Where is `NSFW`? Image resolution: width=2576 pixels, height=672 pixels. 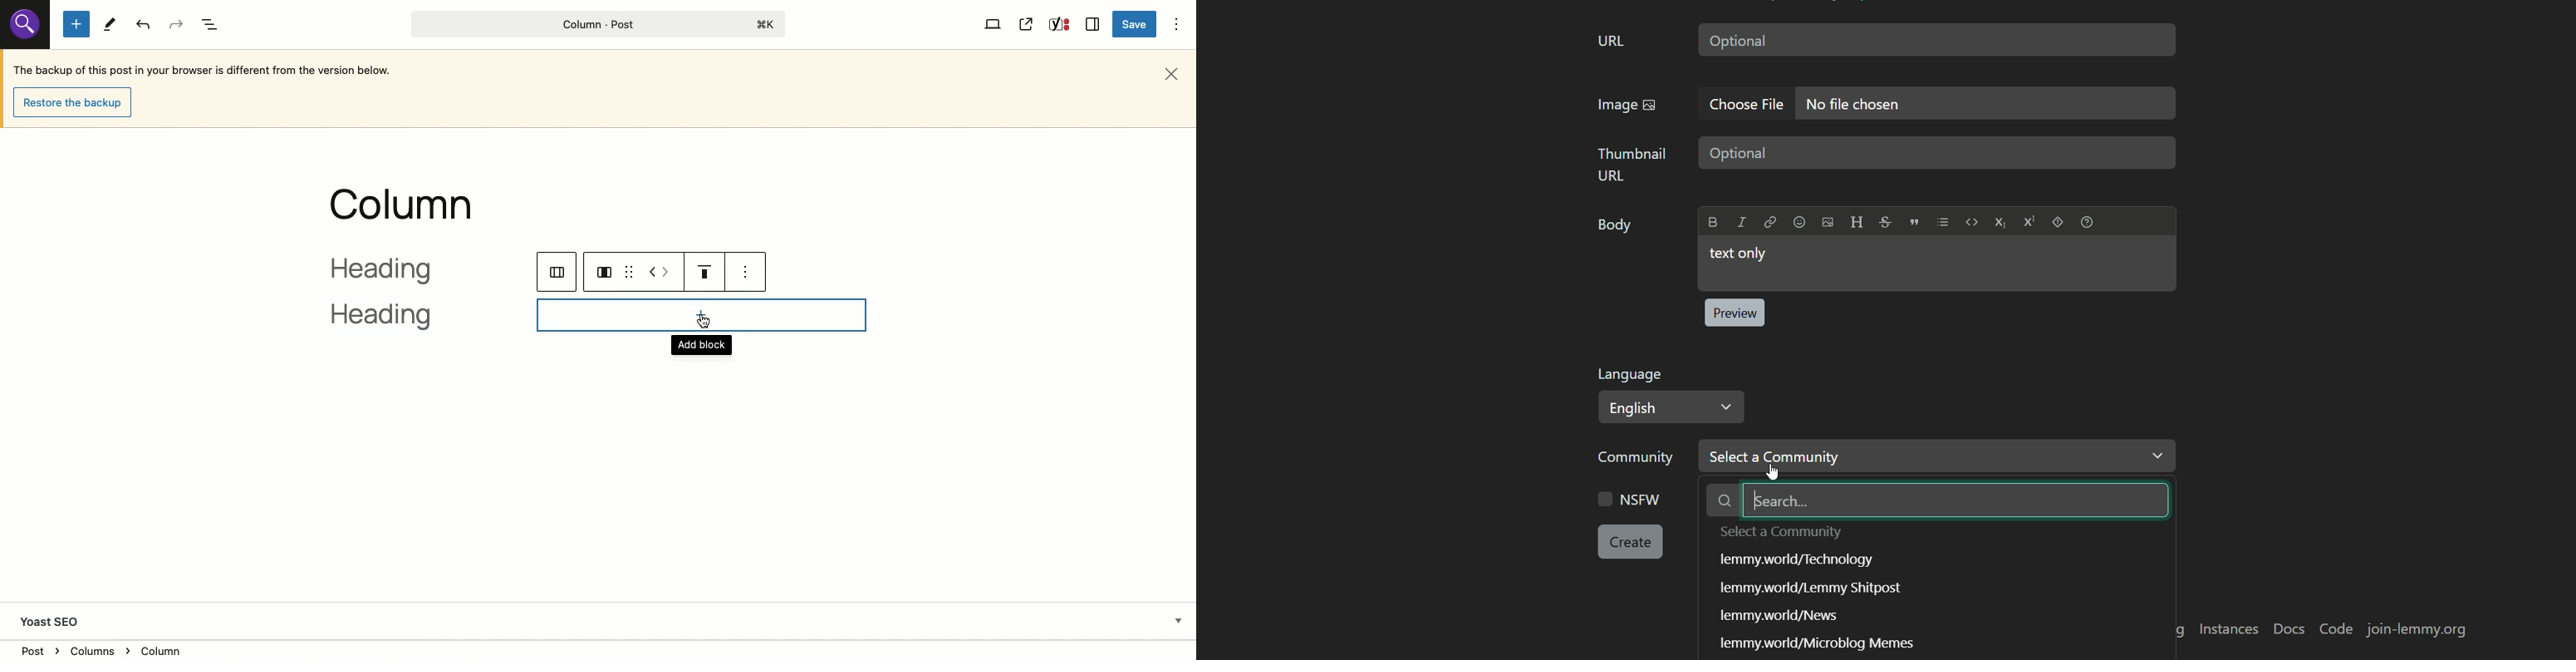
NSFW is located at coordinates (1629, 498).